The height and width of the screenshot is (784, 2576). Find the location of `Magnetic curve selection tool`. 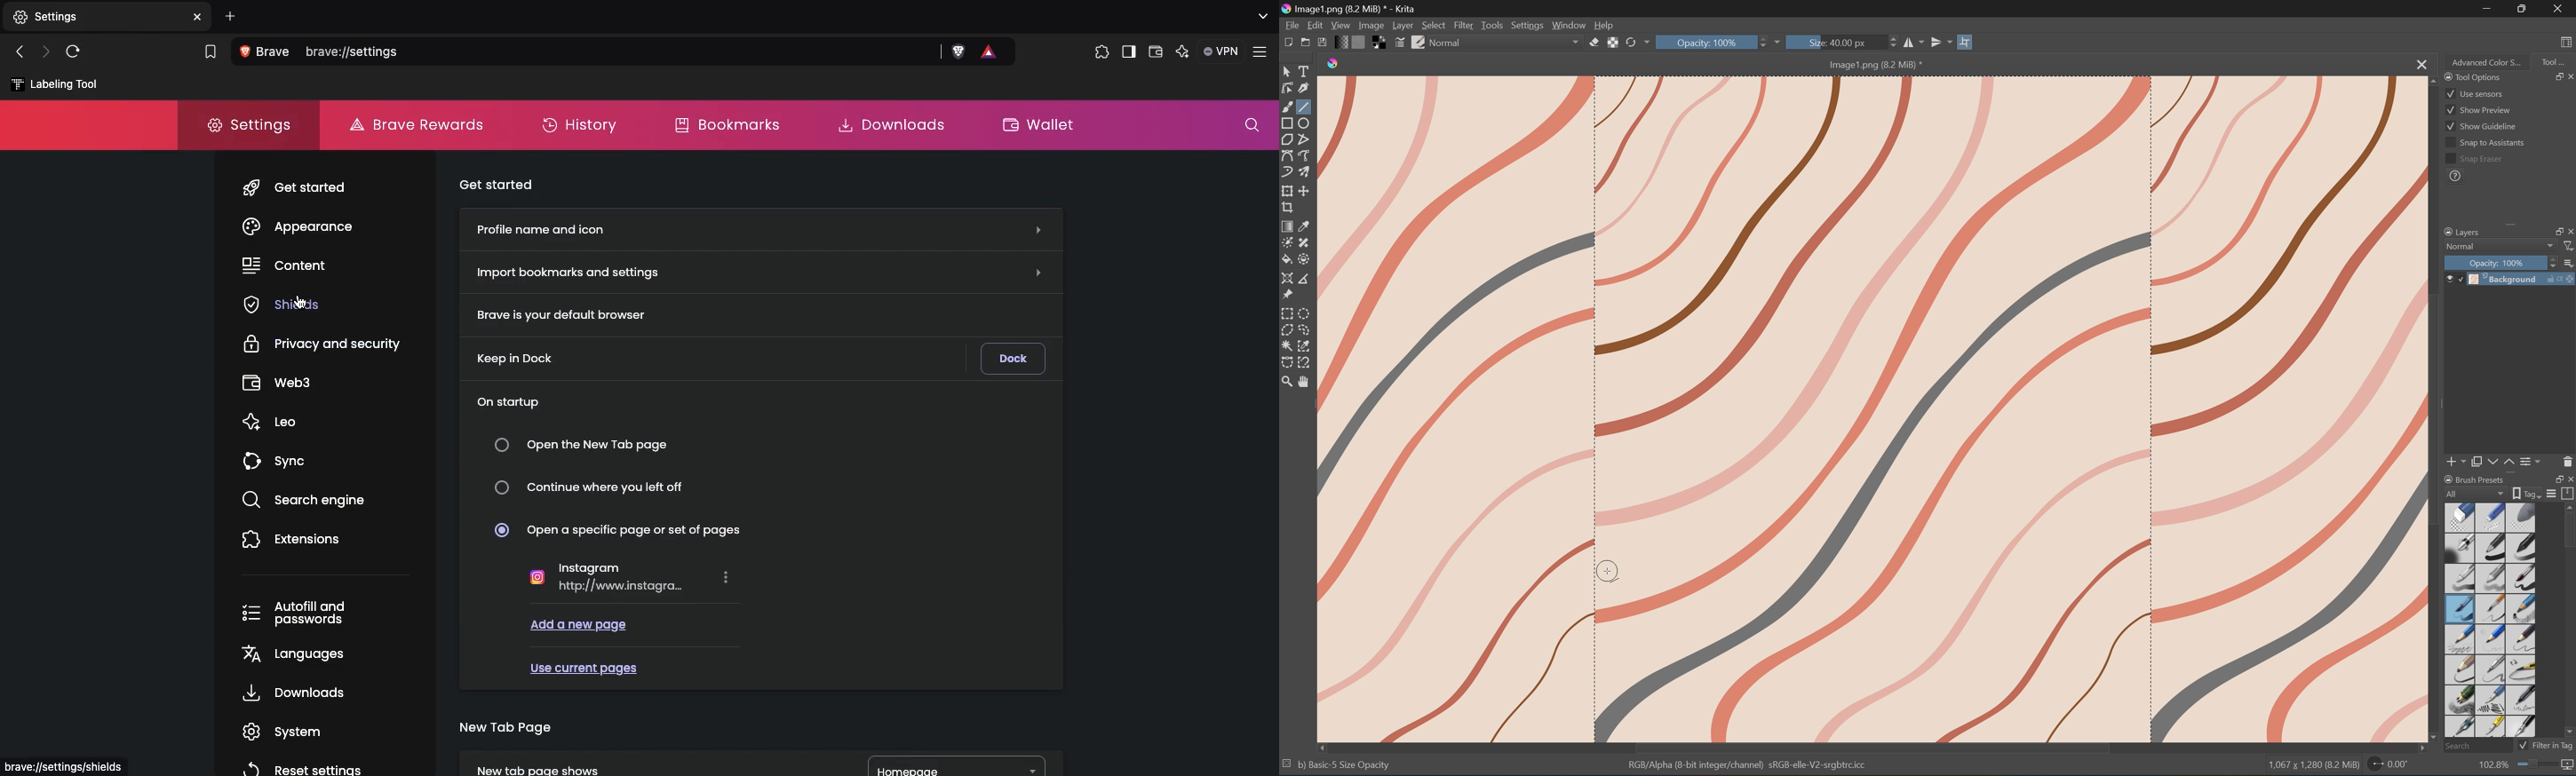

Magnetic curve selection tool is located at coordinates (1306, 363).